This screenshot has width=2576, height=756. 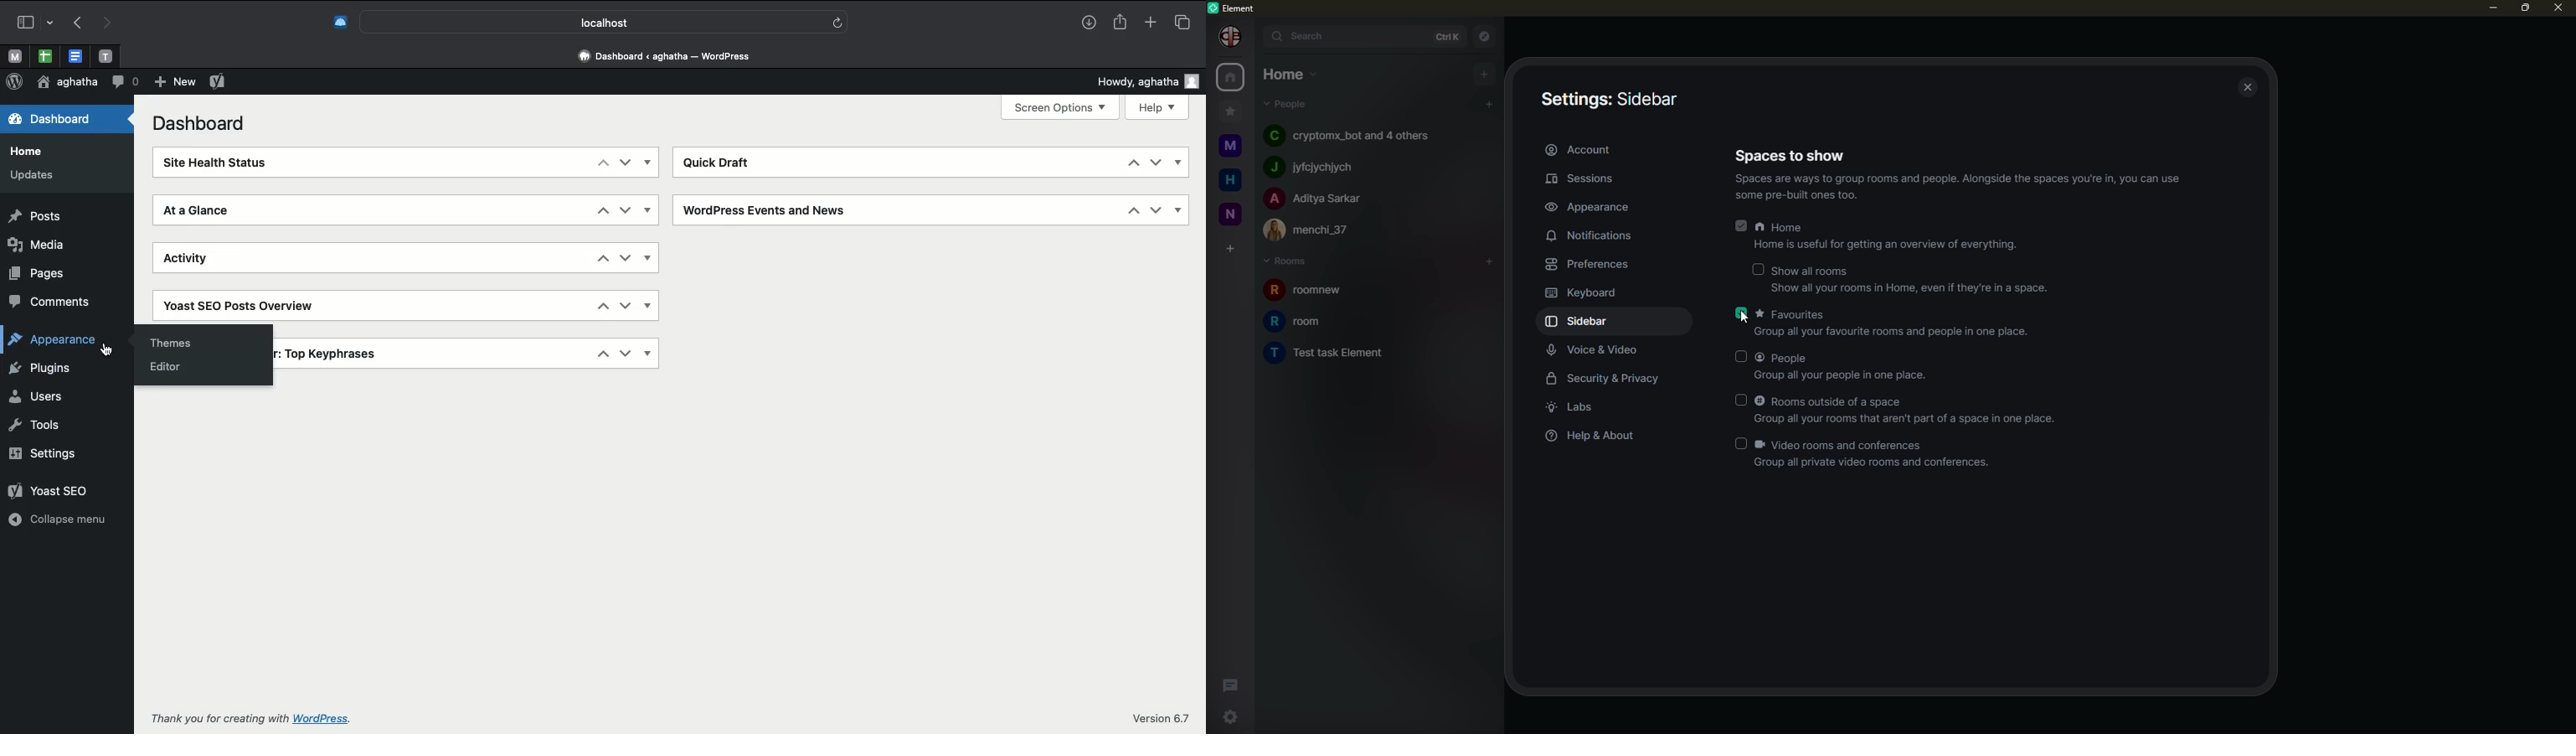 What do you see at coordinates (1319, 167) in the screenshot?
I see `people` at bounding box center [1319, 167].